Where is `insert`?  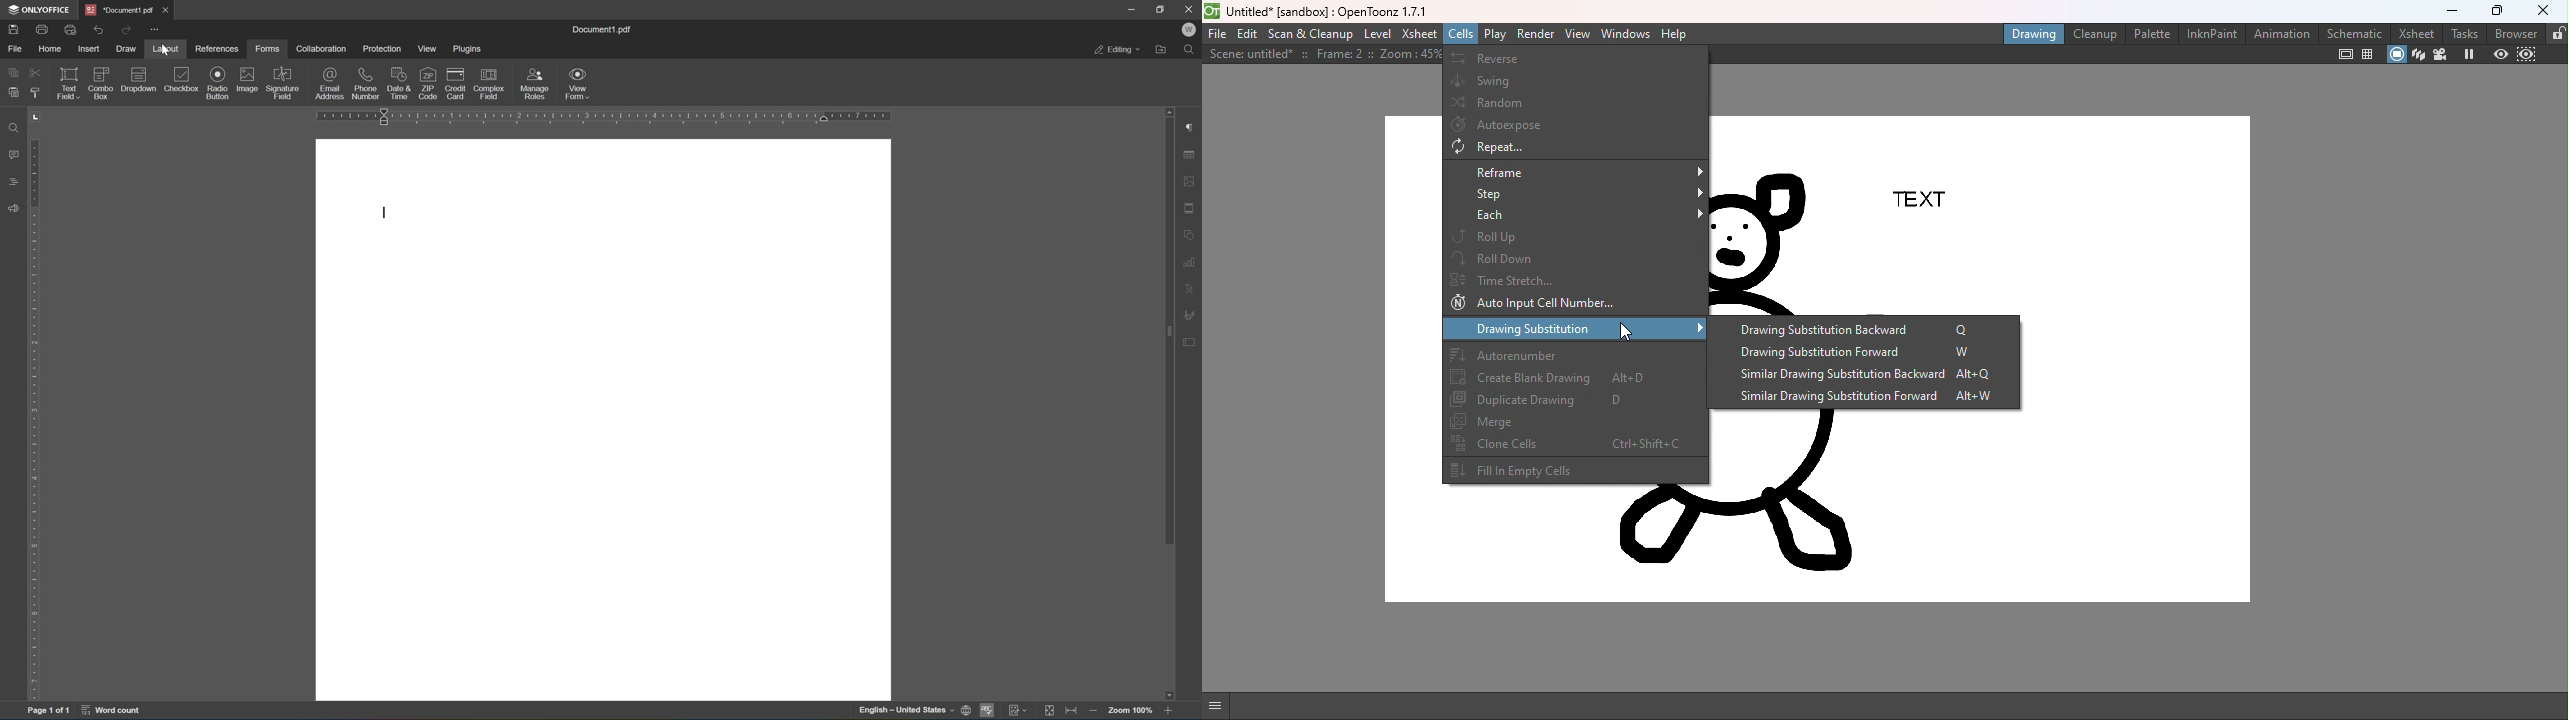
insert is located at coordinates (93, 49).